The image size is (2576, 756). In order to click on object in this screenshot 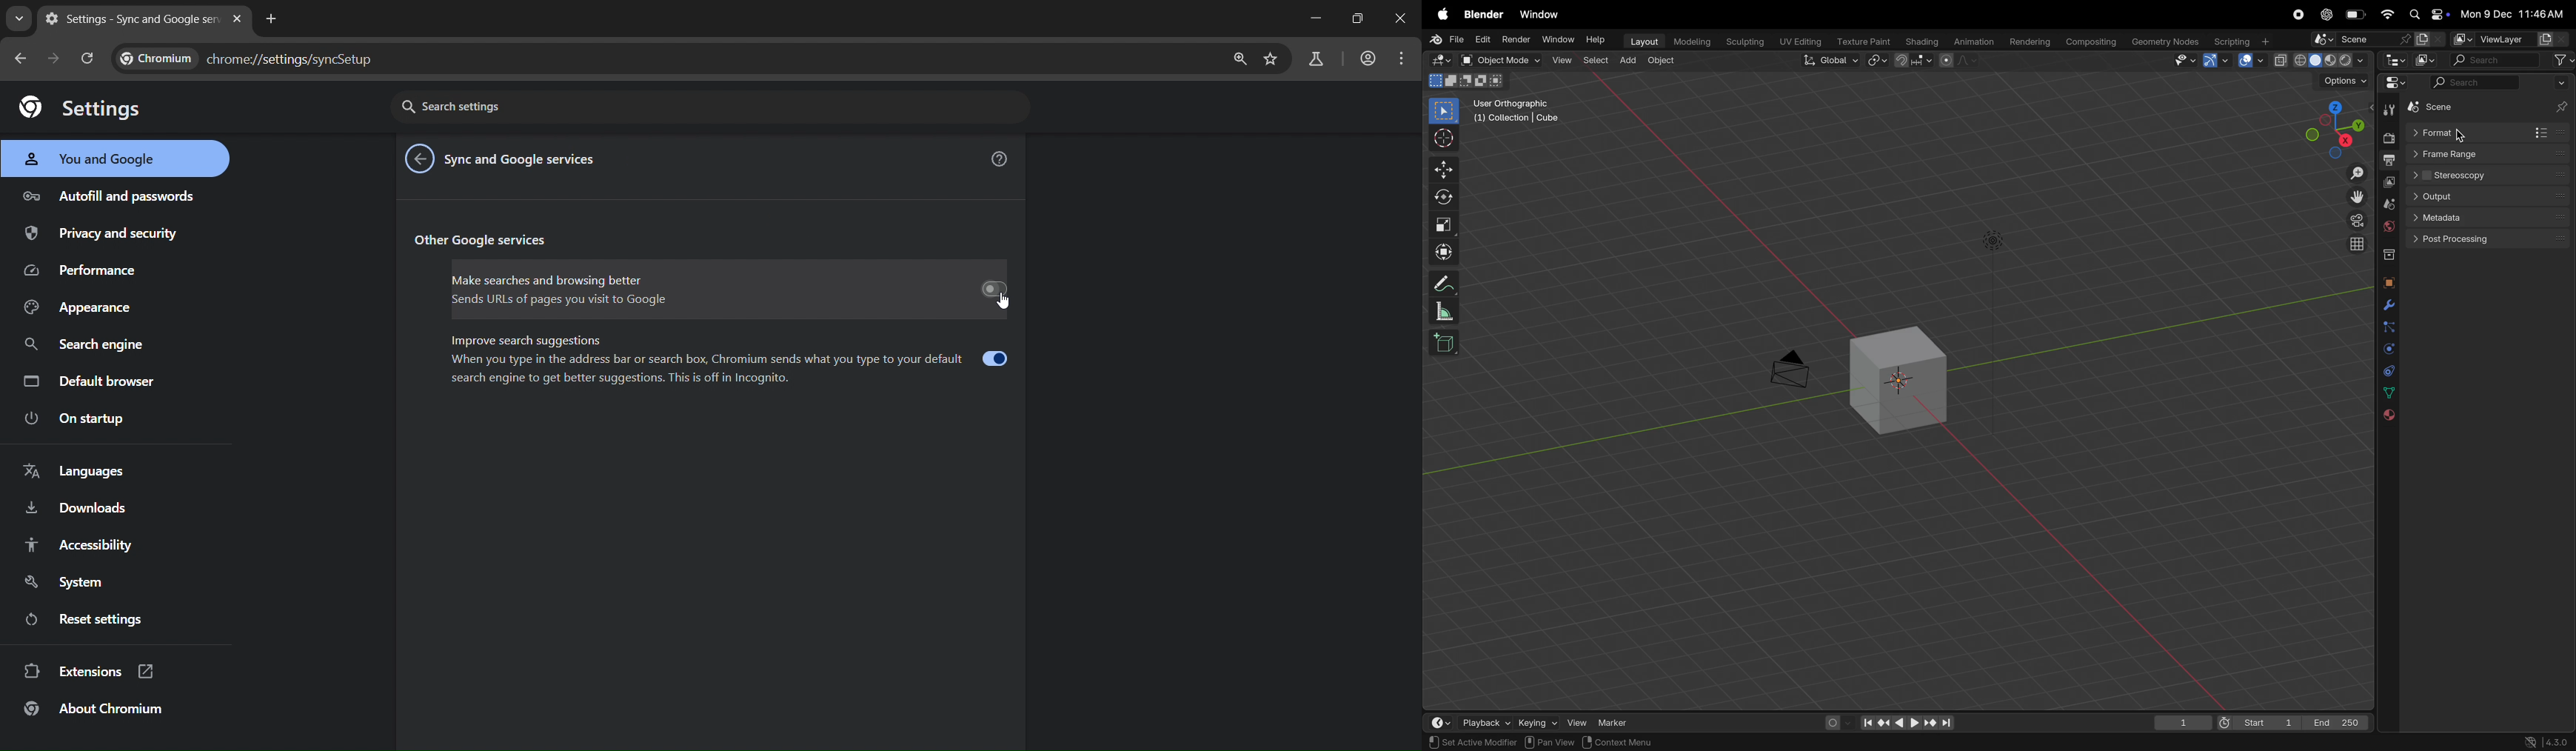, I will do `click(2387, 282)`.